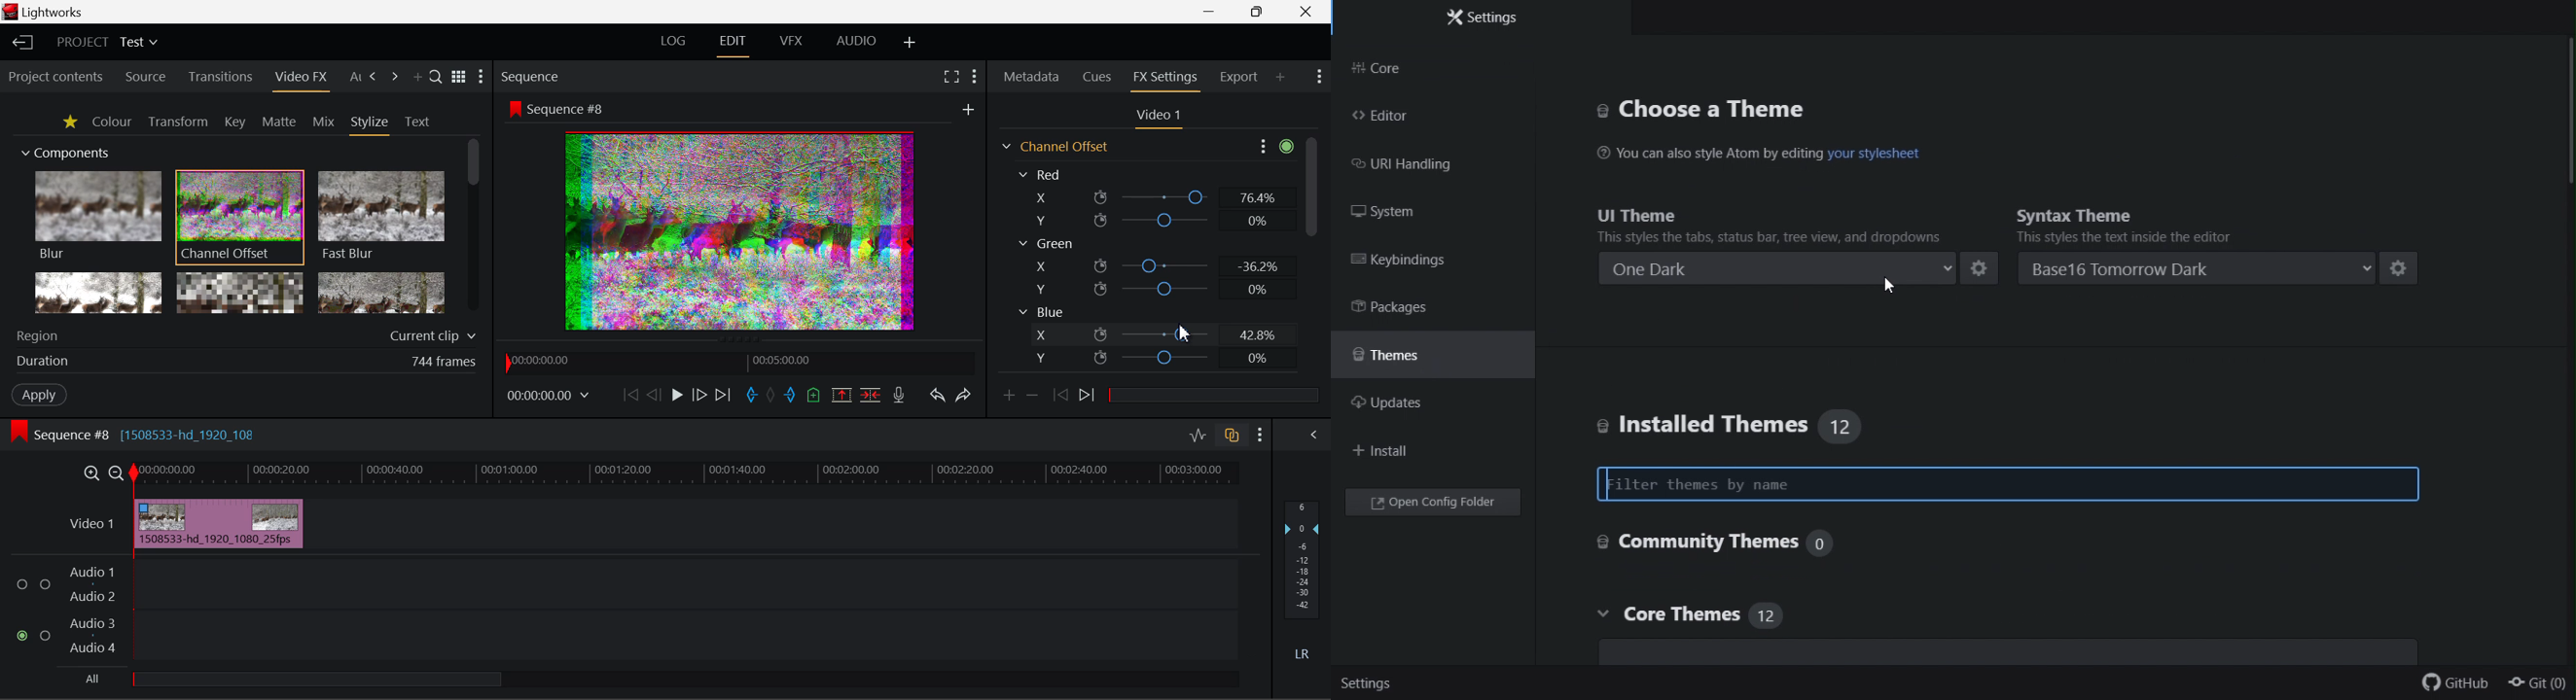 This screenshot has width=2576, height=700. I want to click on Delete/Cut, so click(872, 396).